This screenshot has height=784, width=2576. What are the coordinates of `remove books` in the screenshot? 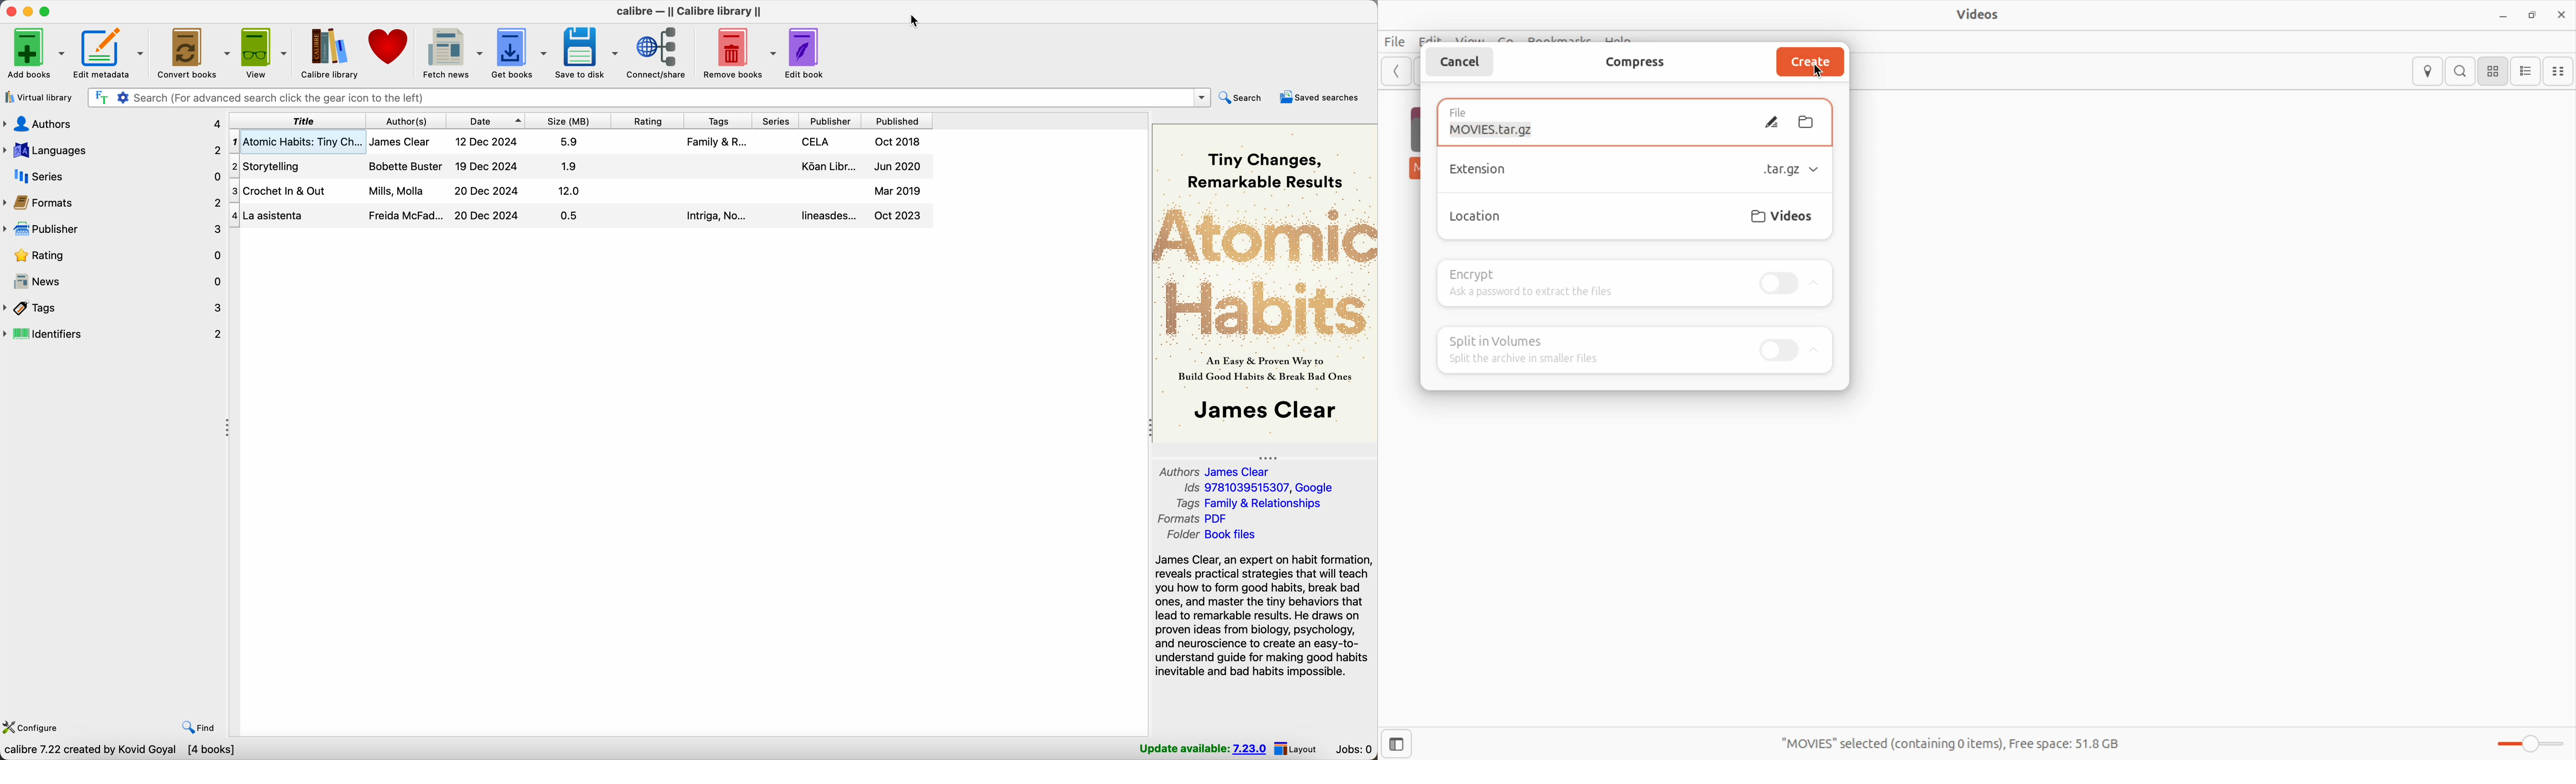 It's located at (740, 53).